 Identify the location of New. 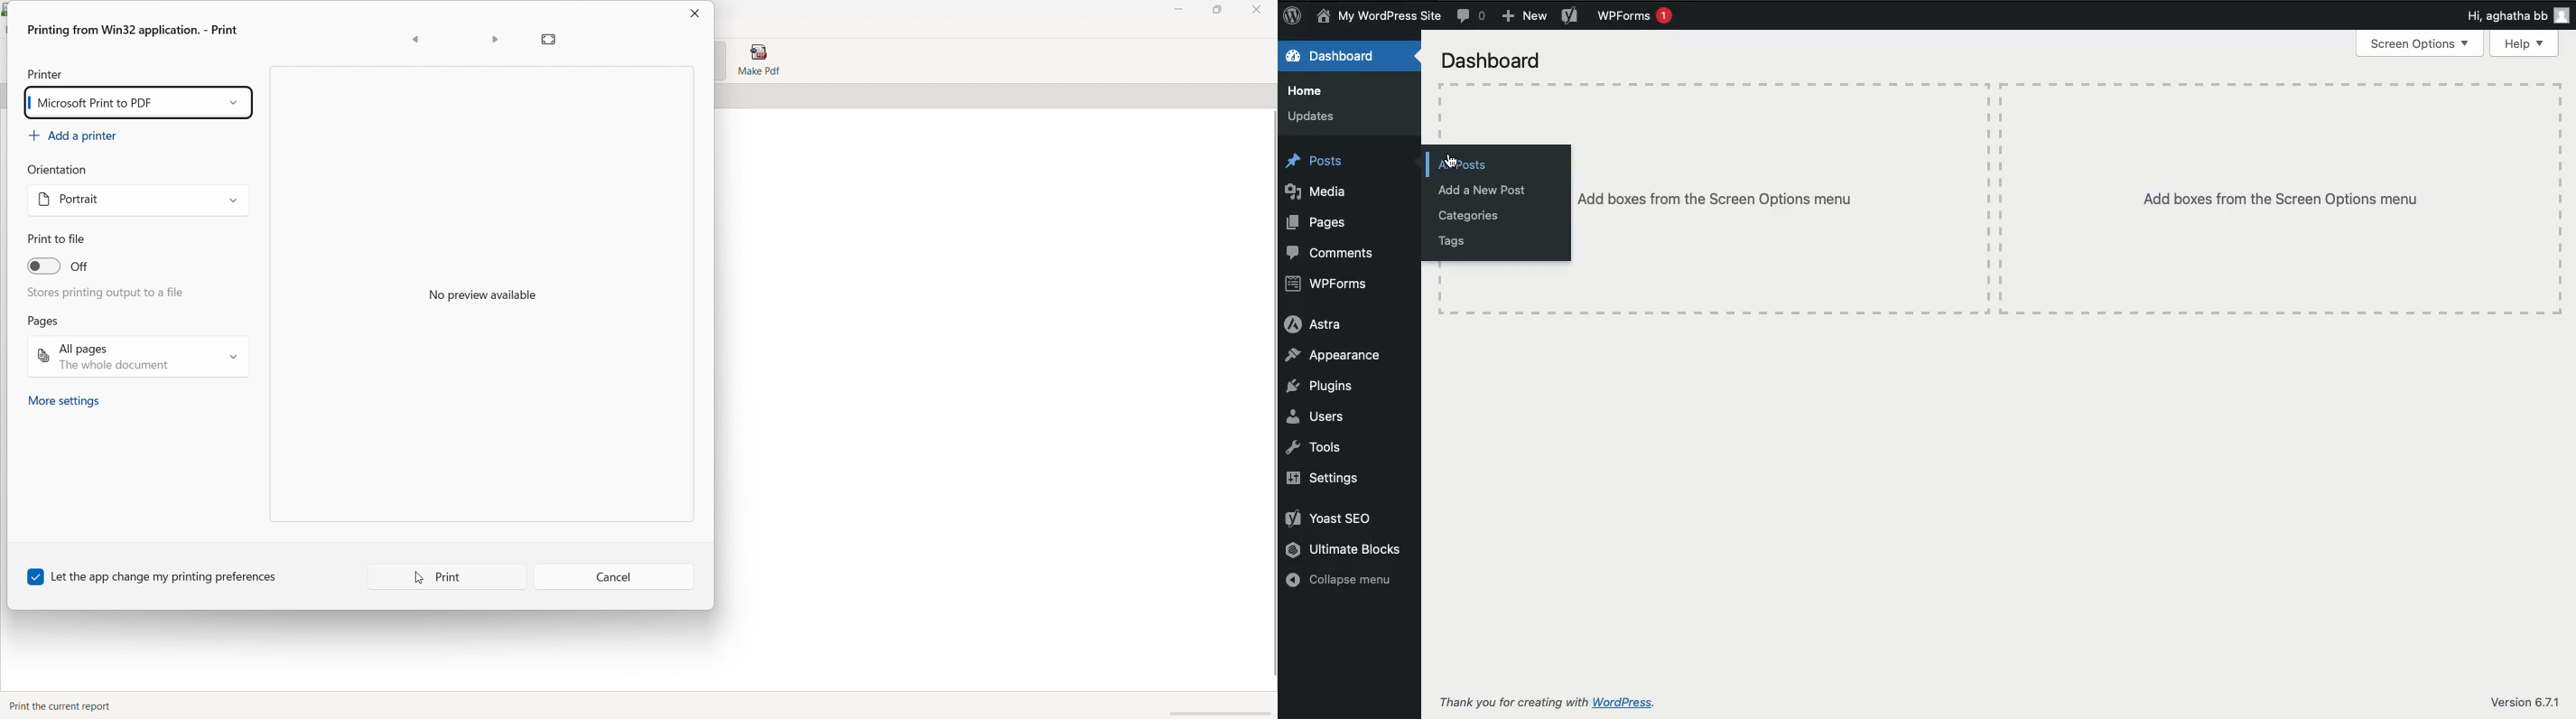
(1527, 16).